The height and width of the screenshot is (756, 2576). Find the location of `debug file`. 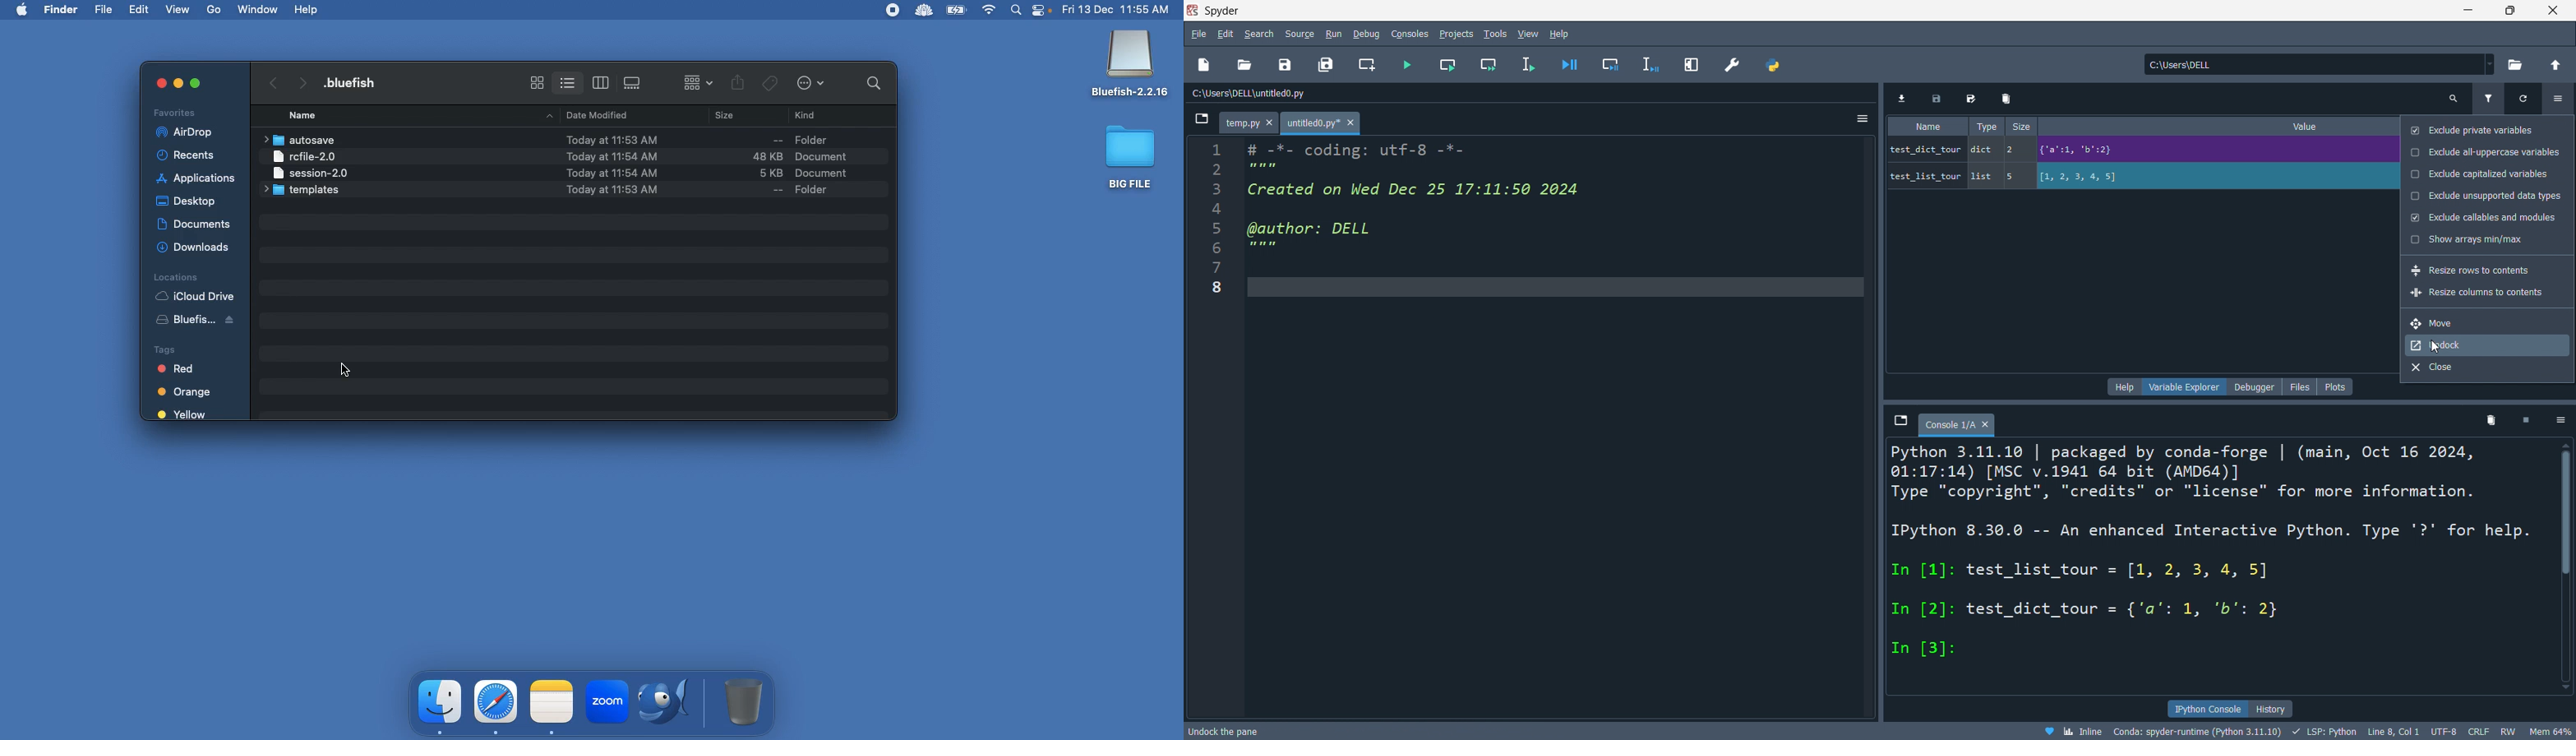

debug file is located at coordinates (1569, 65).